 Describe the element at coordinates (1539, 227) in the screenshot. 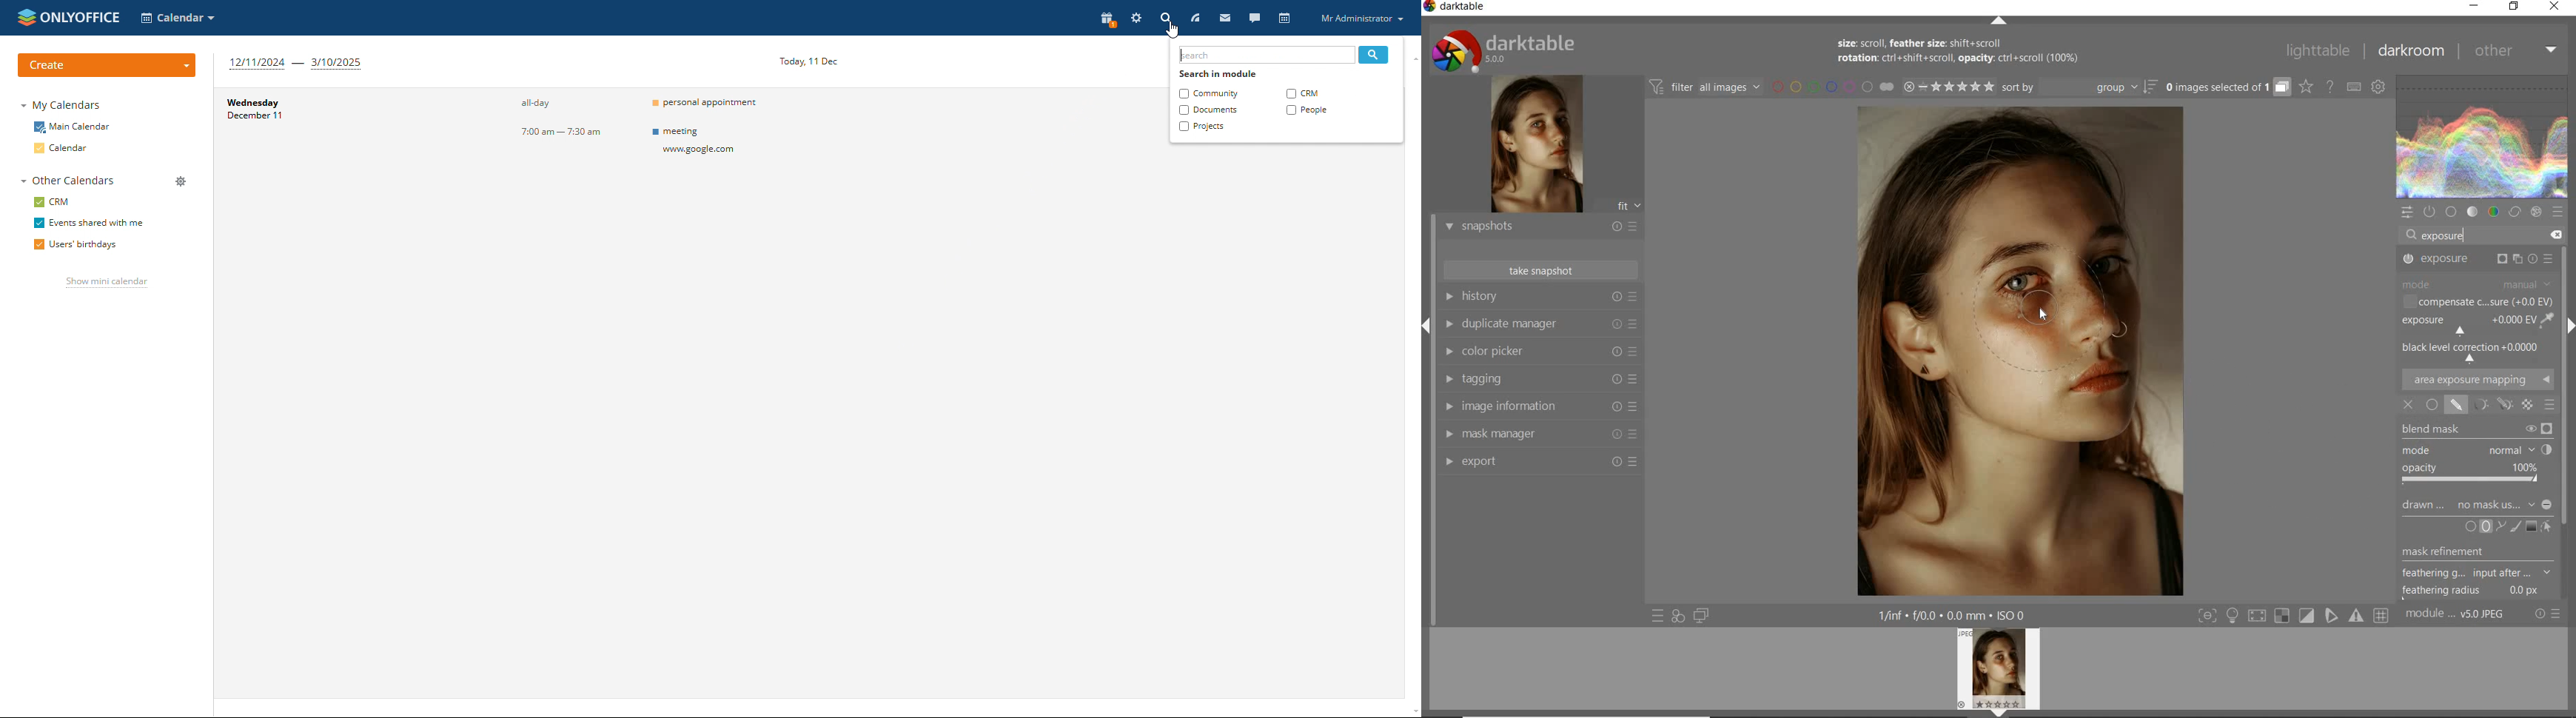

I see `snapshots` at that location.